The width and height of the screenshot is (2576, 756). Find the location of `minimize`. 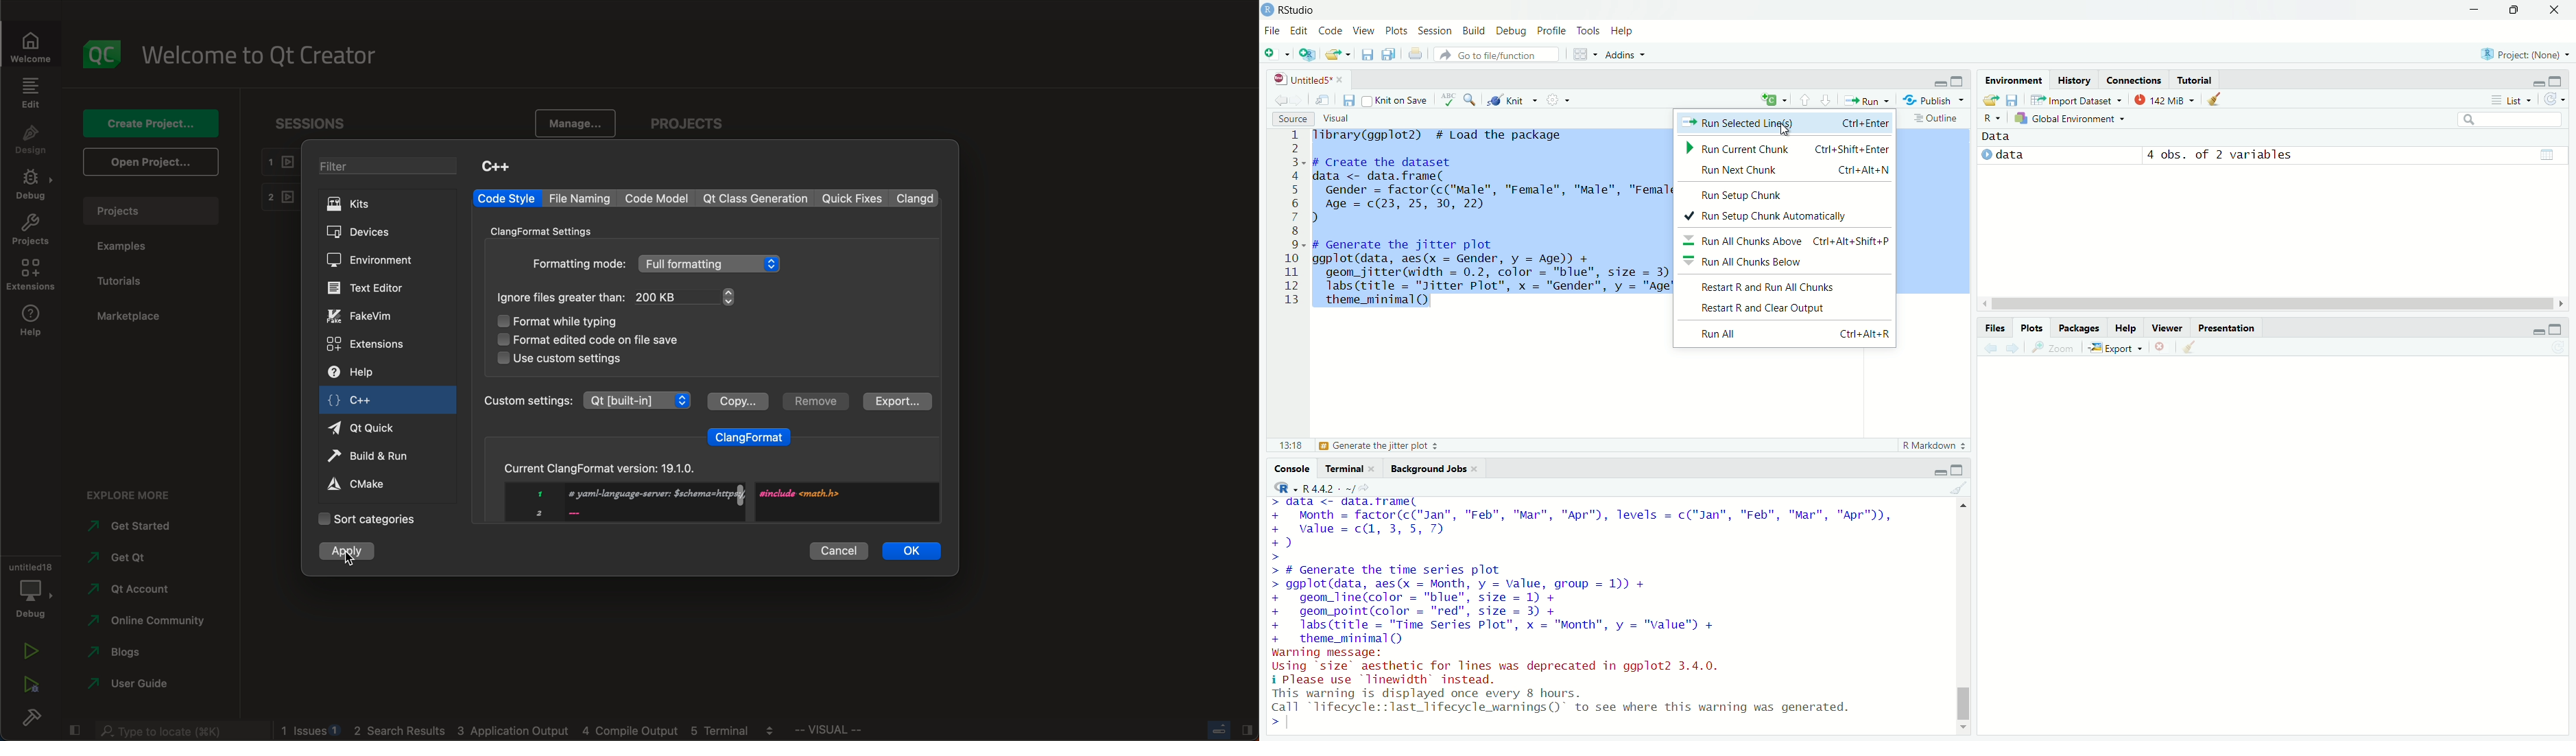

minimize is located at coordinates (2533, 329).